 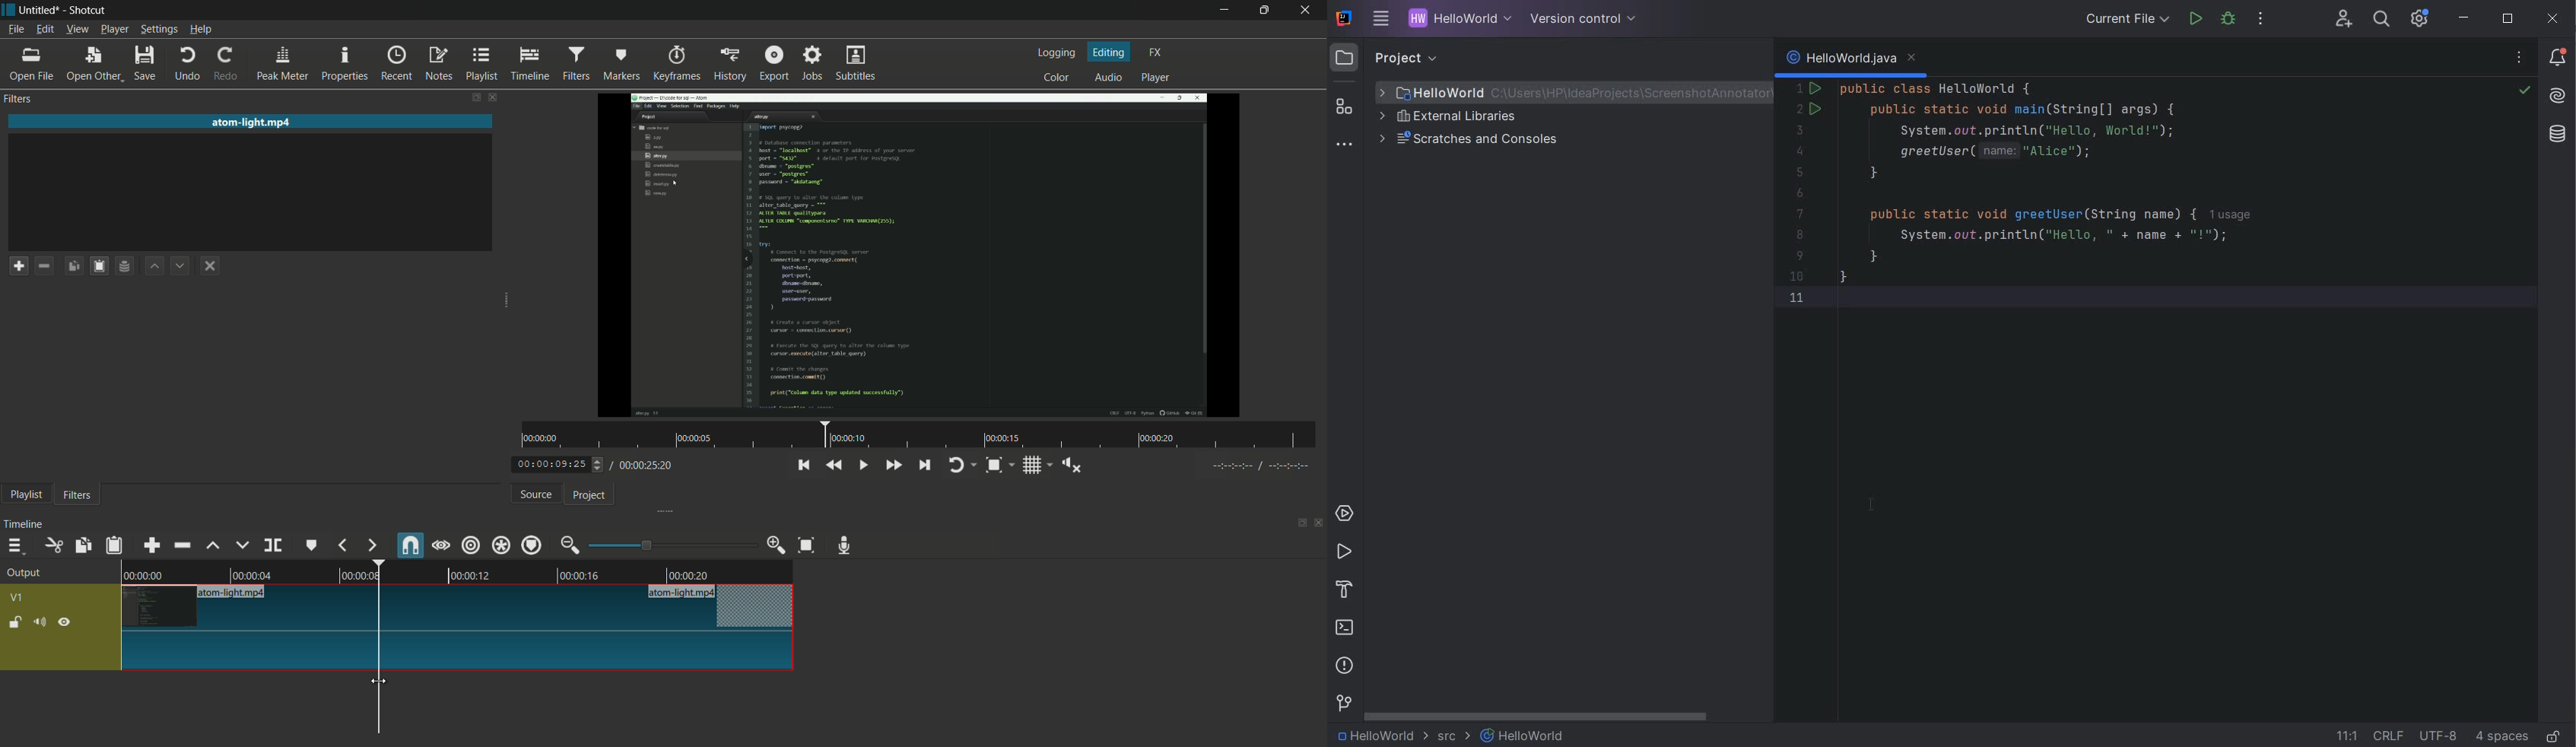 I want to click on timeline menu, so click(x=15, y=545).